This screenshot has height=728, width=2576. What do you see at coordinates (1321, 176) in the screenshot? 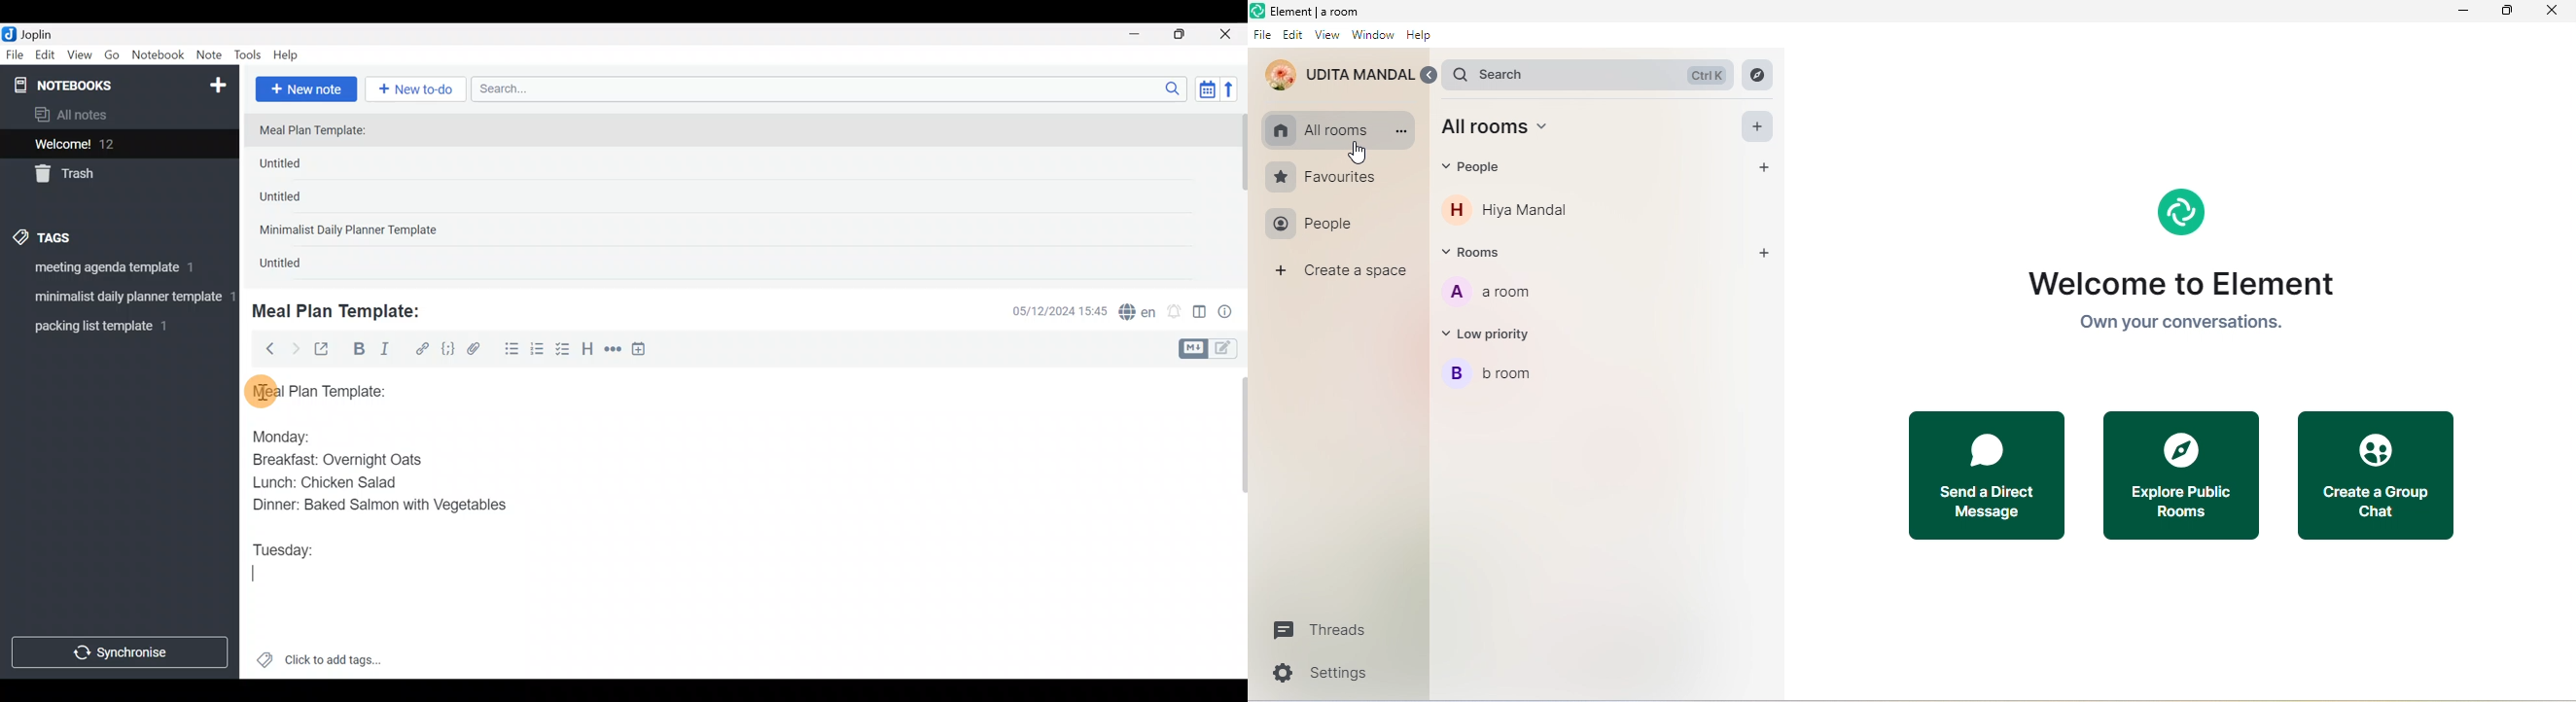
I see `Favourites` at bounding box center [1321, 176].